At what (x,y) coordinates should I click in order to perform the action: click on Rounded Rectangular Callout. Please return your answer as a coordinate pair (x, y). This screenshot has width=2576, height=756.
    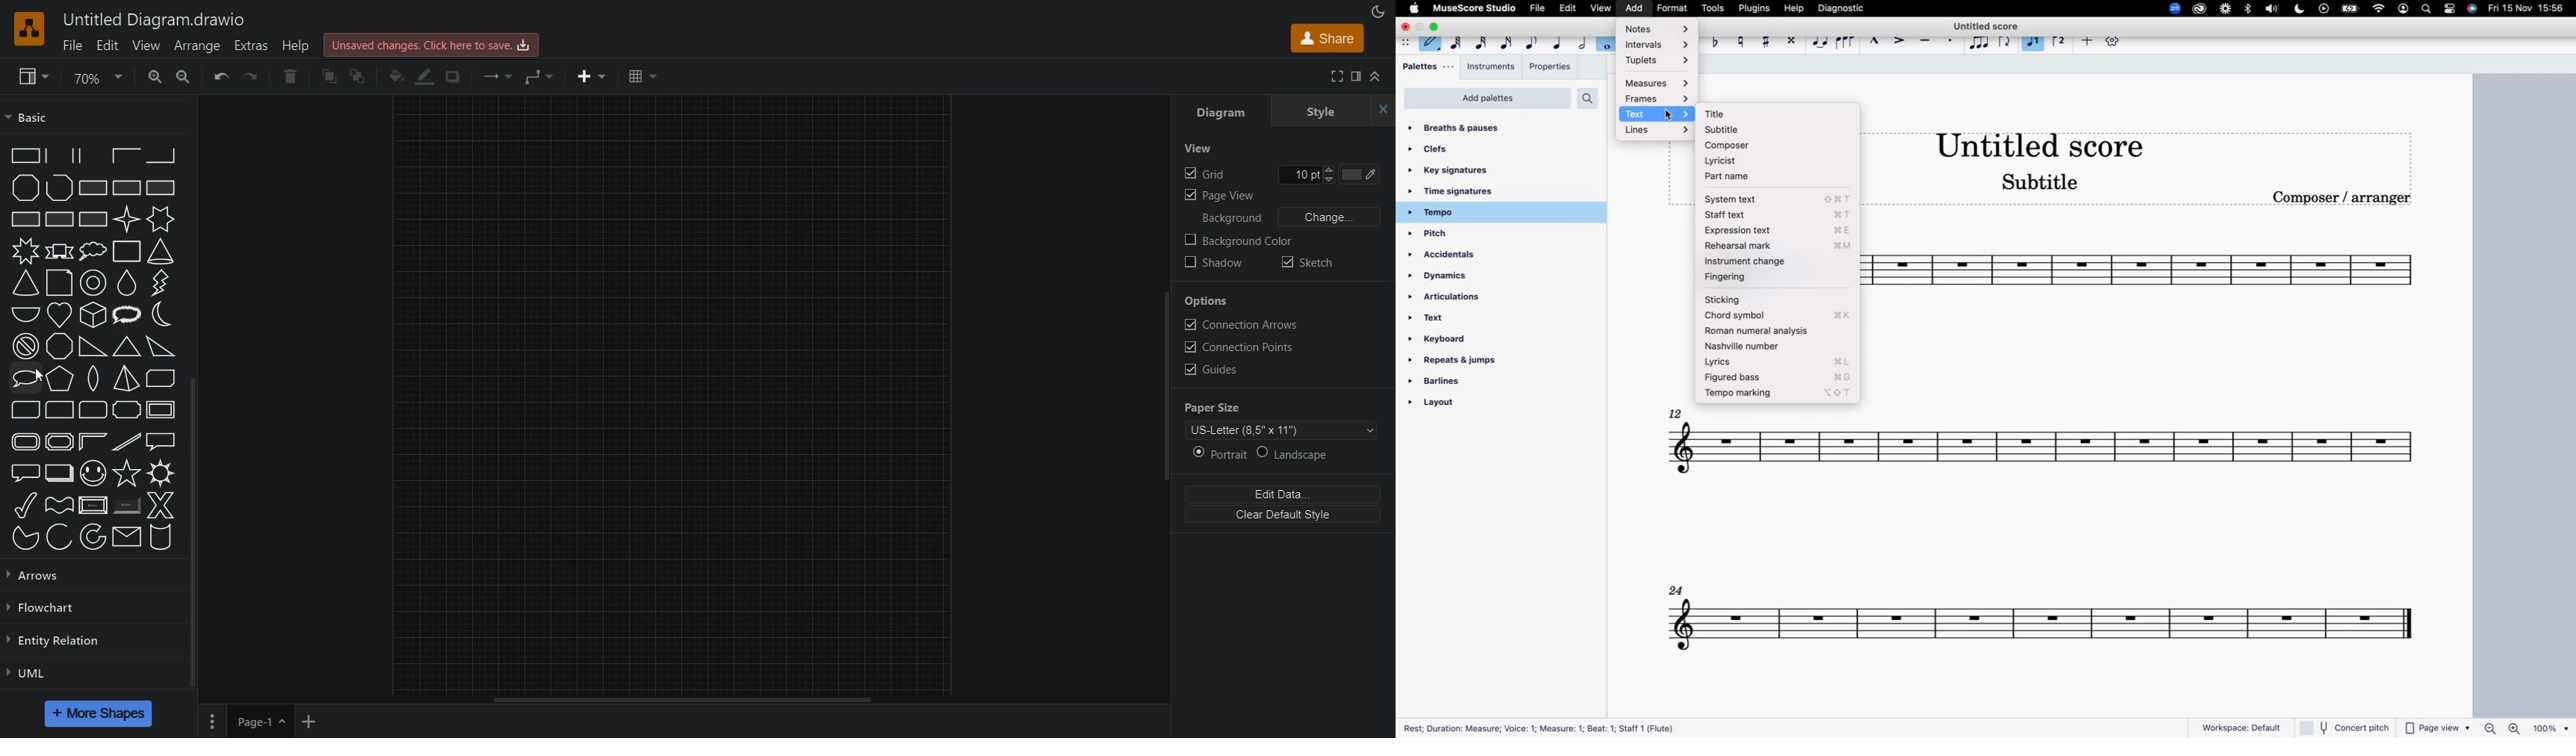
    Looking at the image, I should click on (23, 472).